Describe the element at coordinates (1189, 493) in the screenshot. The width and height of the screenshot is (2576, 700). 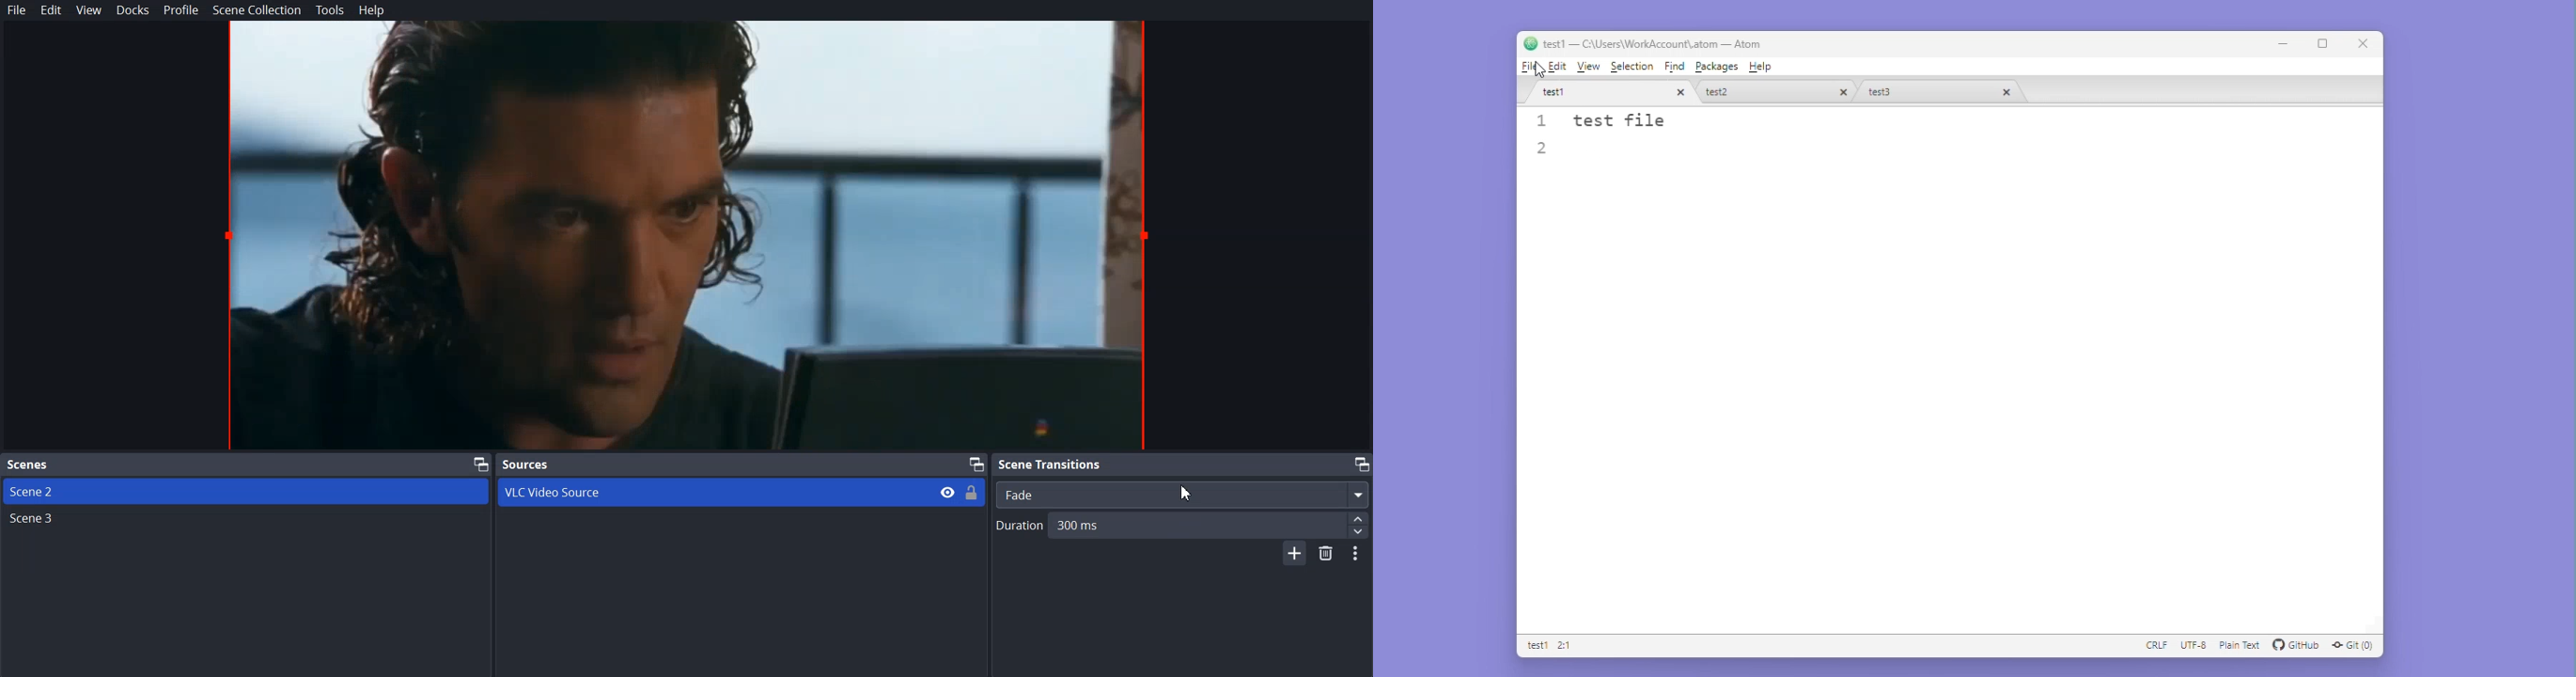
I see `Cursor` at that location.